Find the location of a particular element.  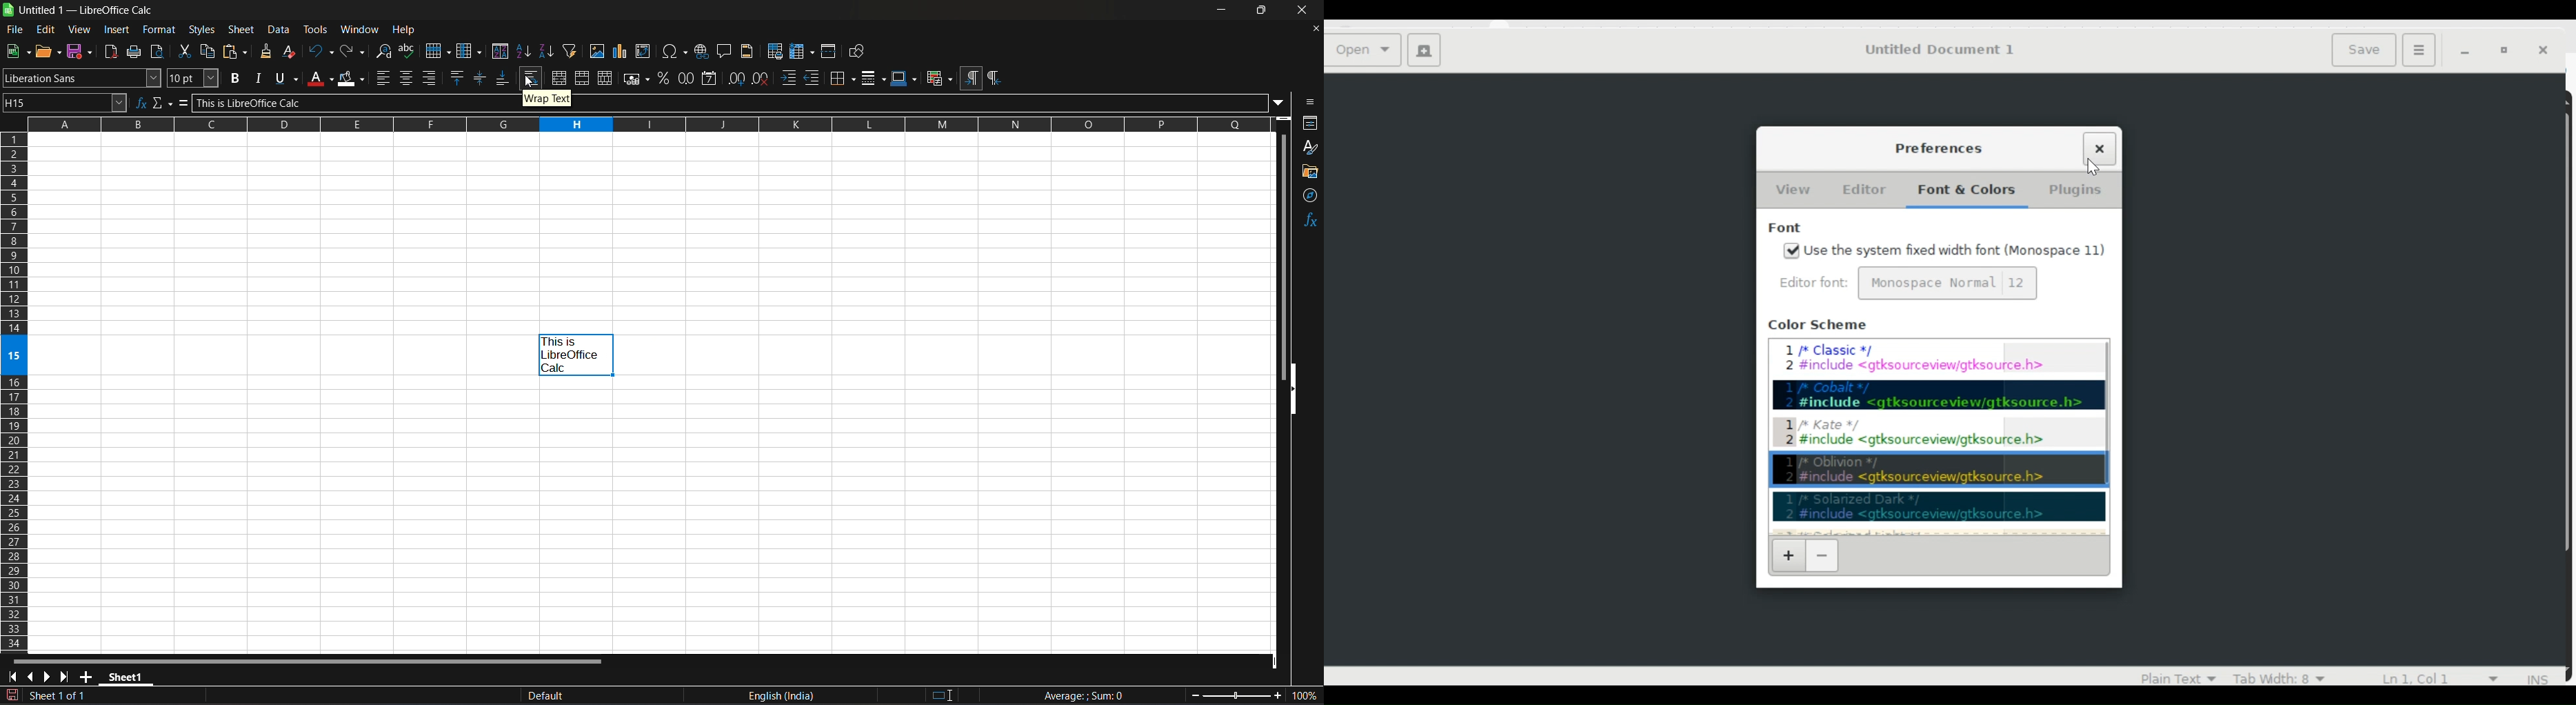

formula is located at coordinates (1083, 695).